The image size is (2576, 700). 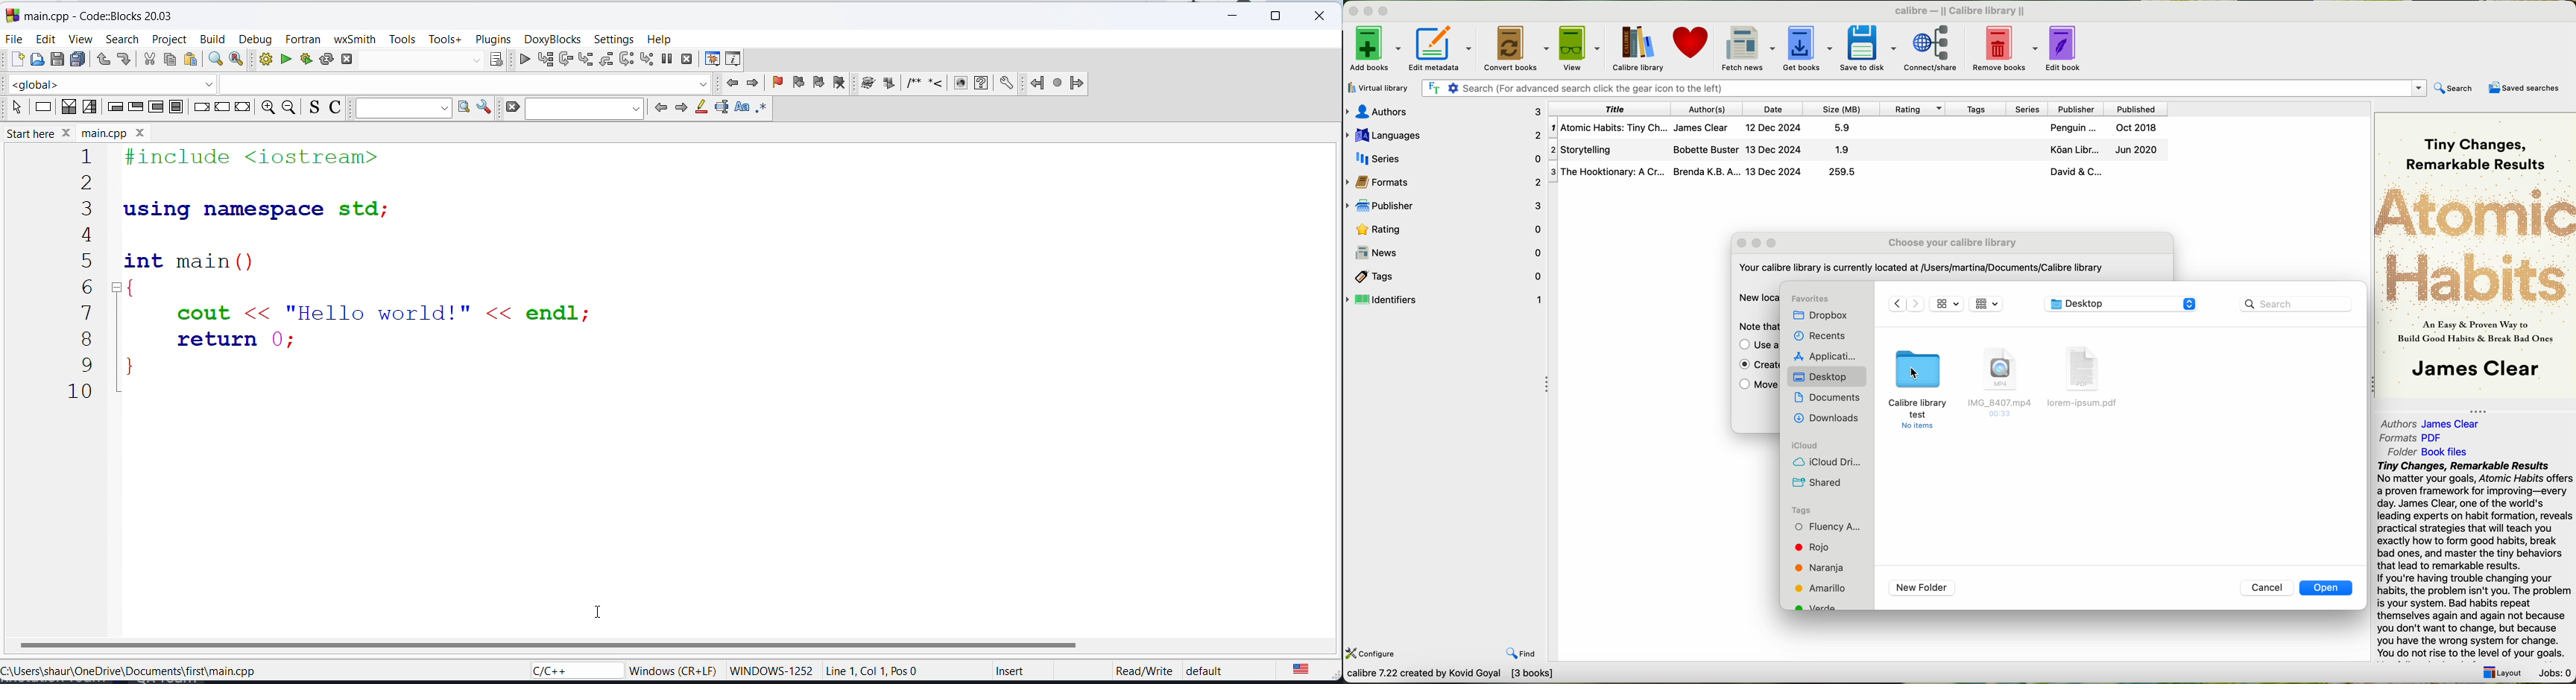 I want to click on NEXT INSTRUCTION, so click(x=628, y=60).